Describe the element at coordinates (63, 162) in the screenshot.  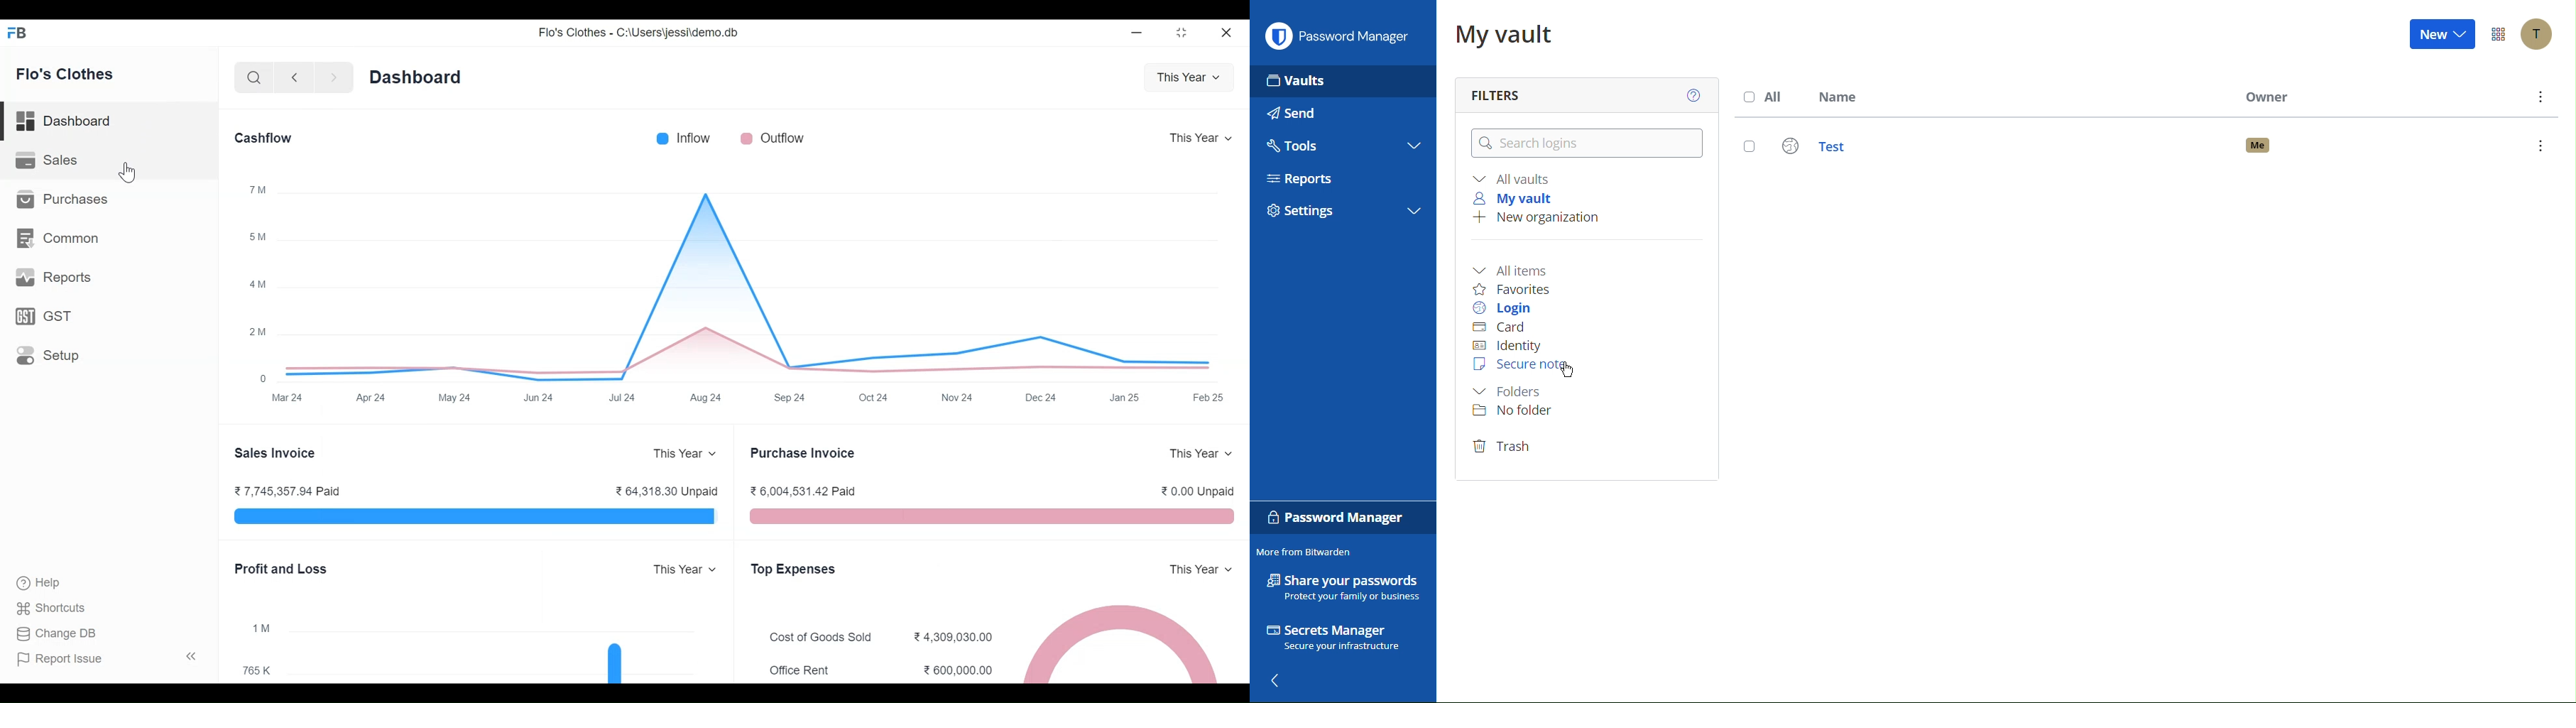
I see `Sales` at that location.